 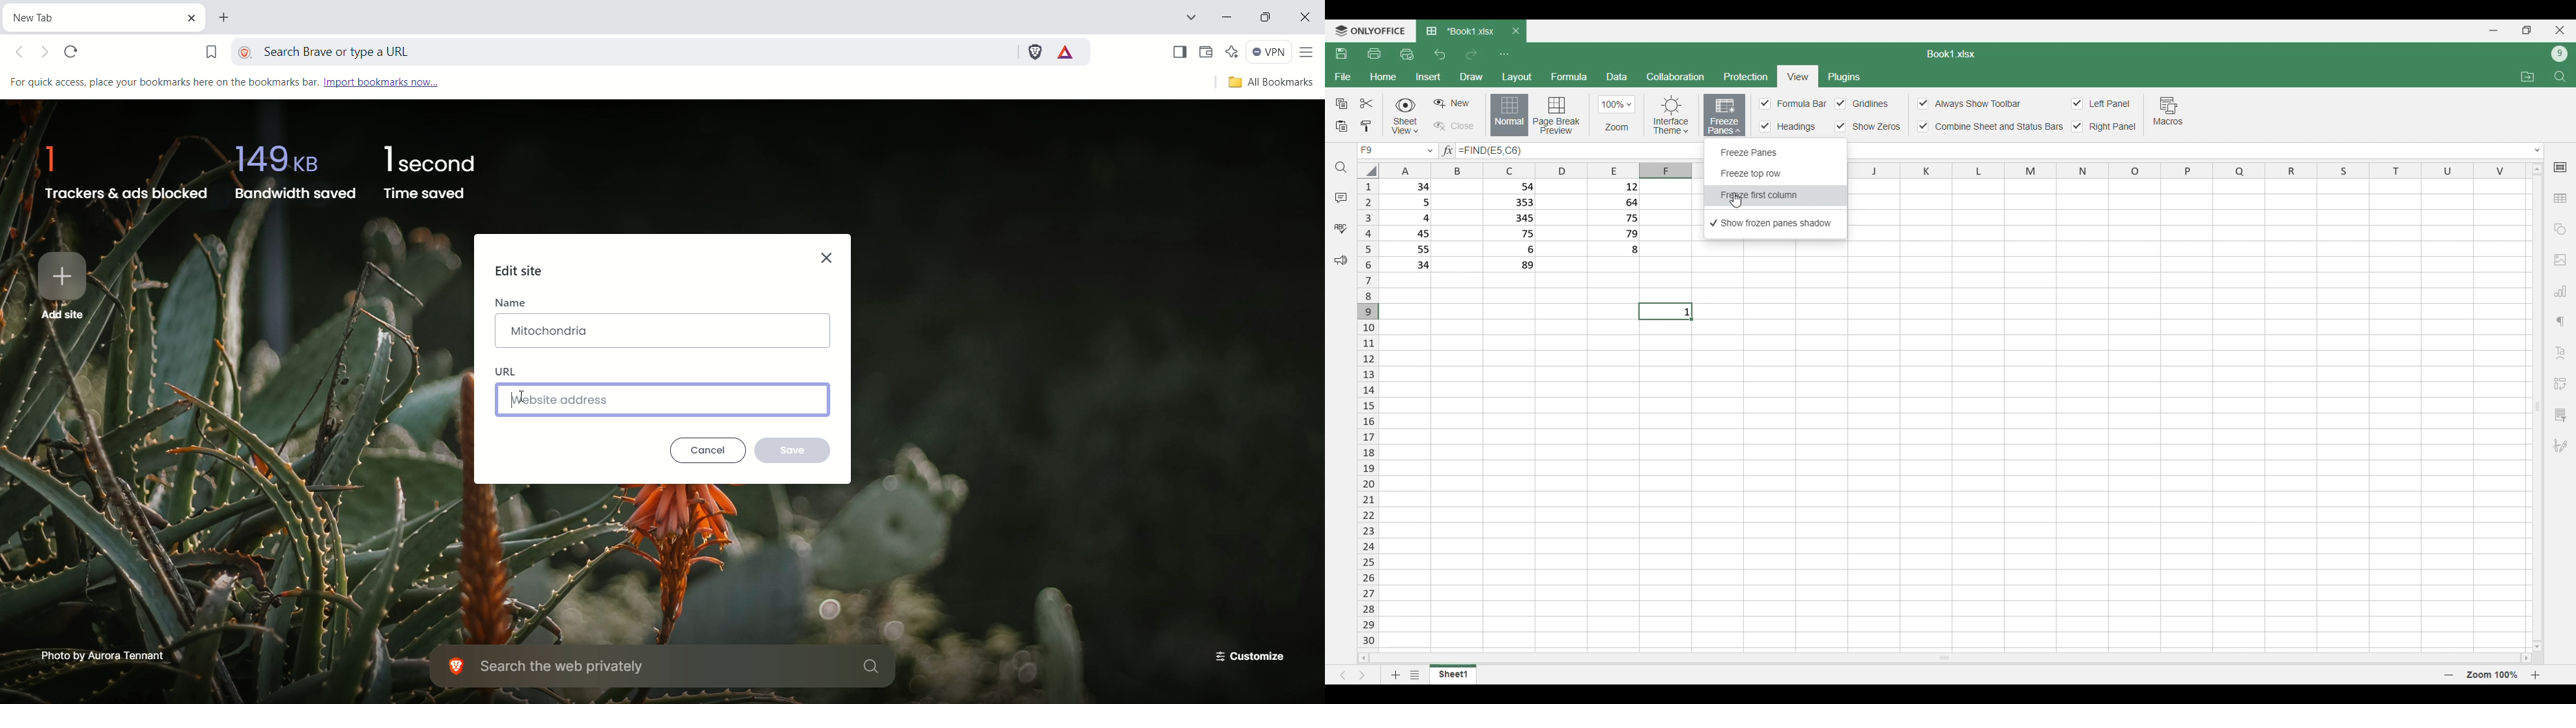 What do you see at coordinates (1952, 659) in the screenshot?
I see `Horizontal slide bar` at bounding box center [1952, 659].